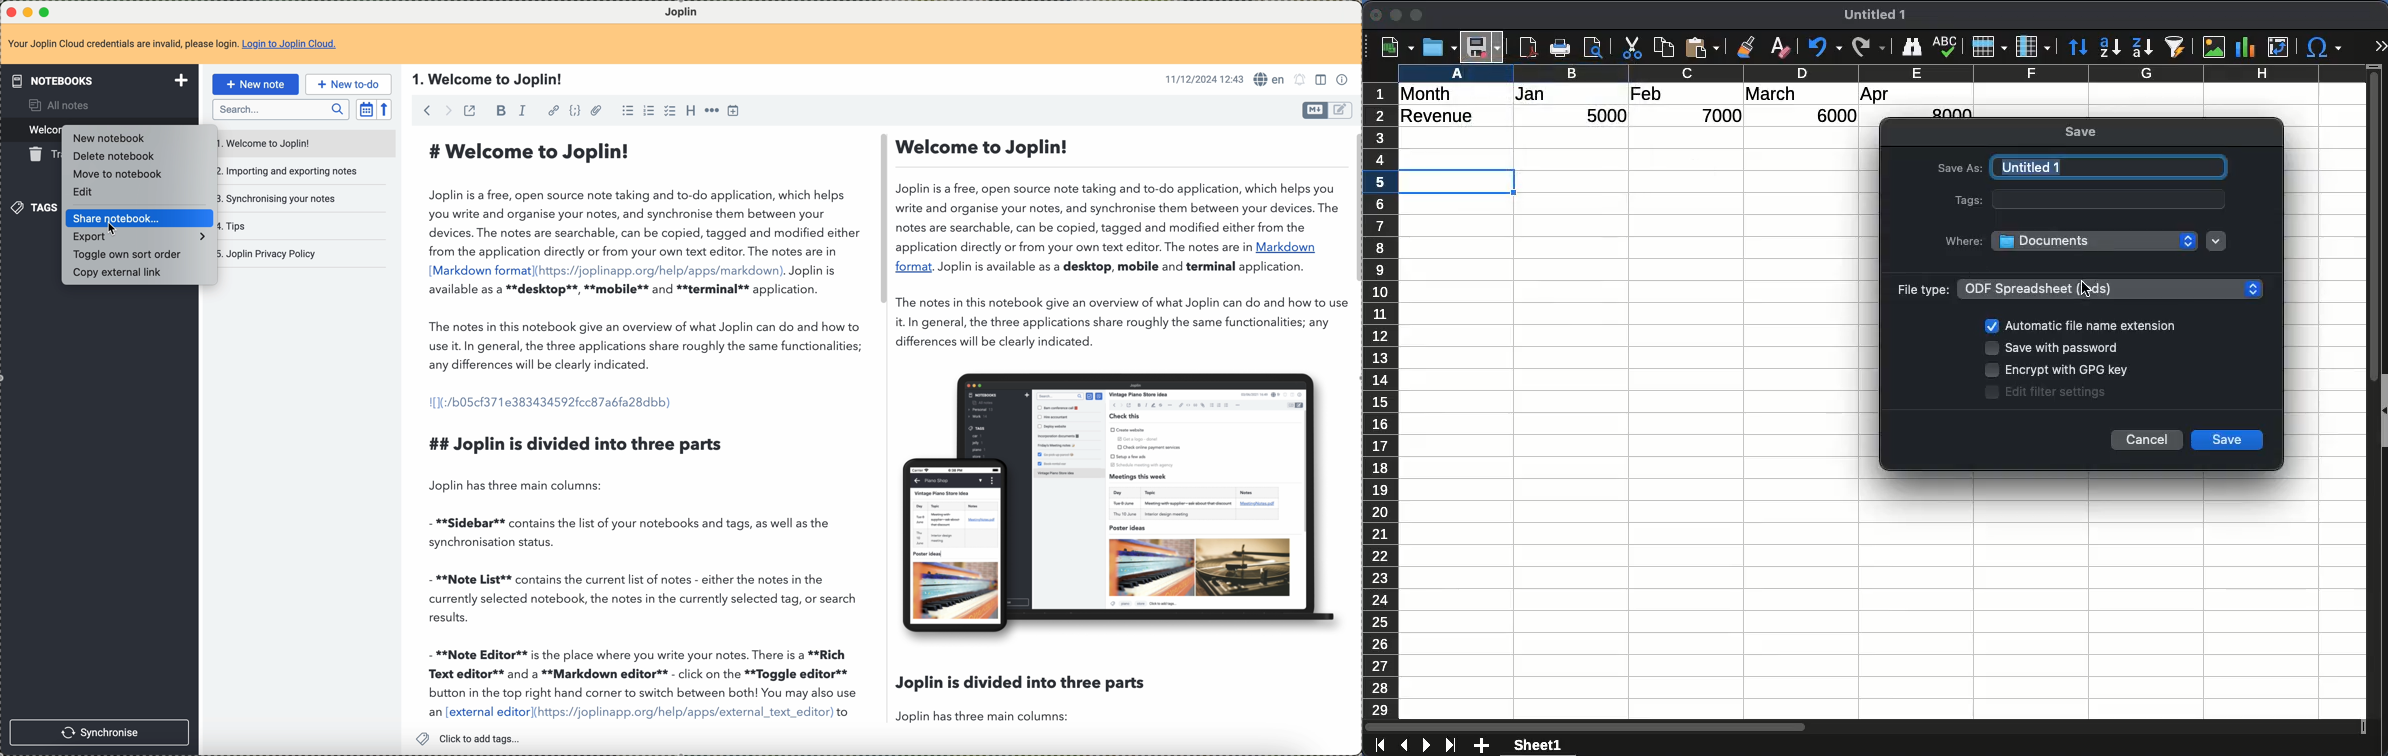  What do you see at coordinates (1881, 72) in the screenshot?
I see `column` at bounding box center [1881, 72].